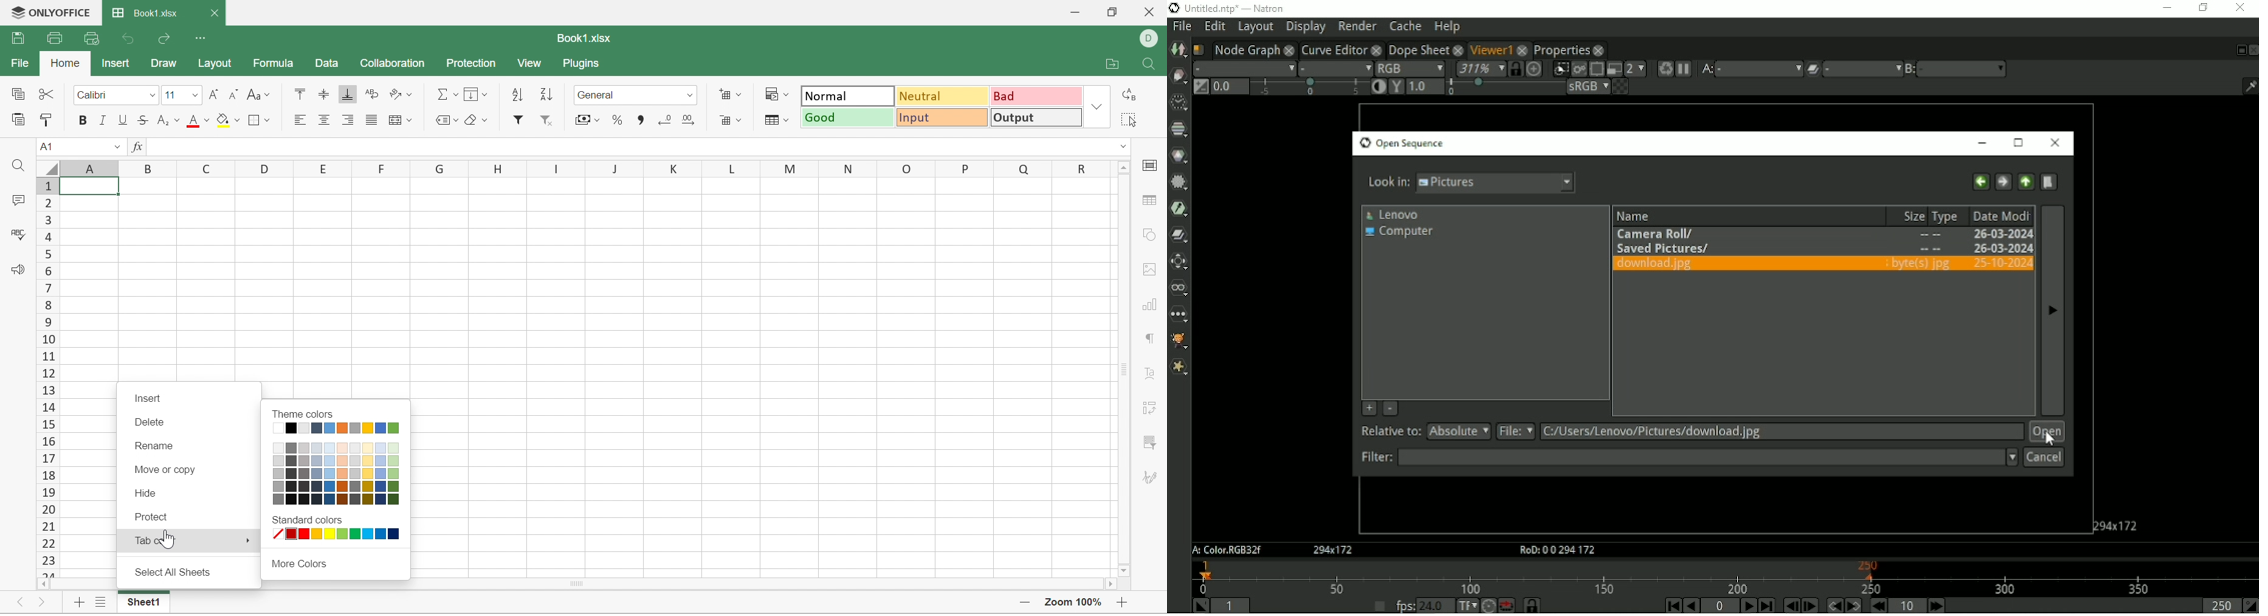 The height and width of the screenshot is (616, 2268). I want to click on Minimize, so click(1981, 142).